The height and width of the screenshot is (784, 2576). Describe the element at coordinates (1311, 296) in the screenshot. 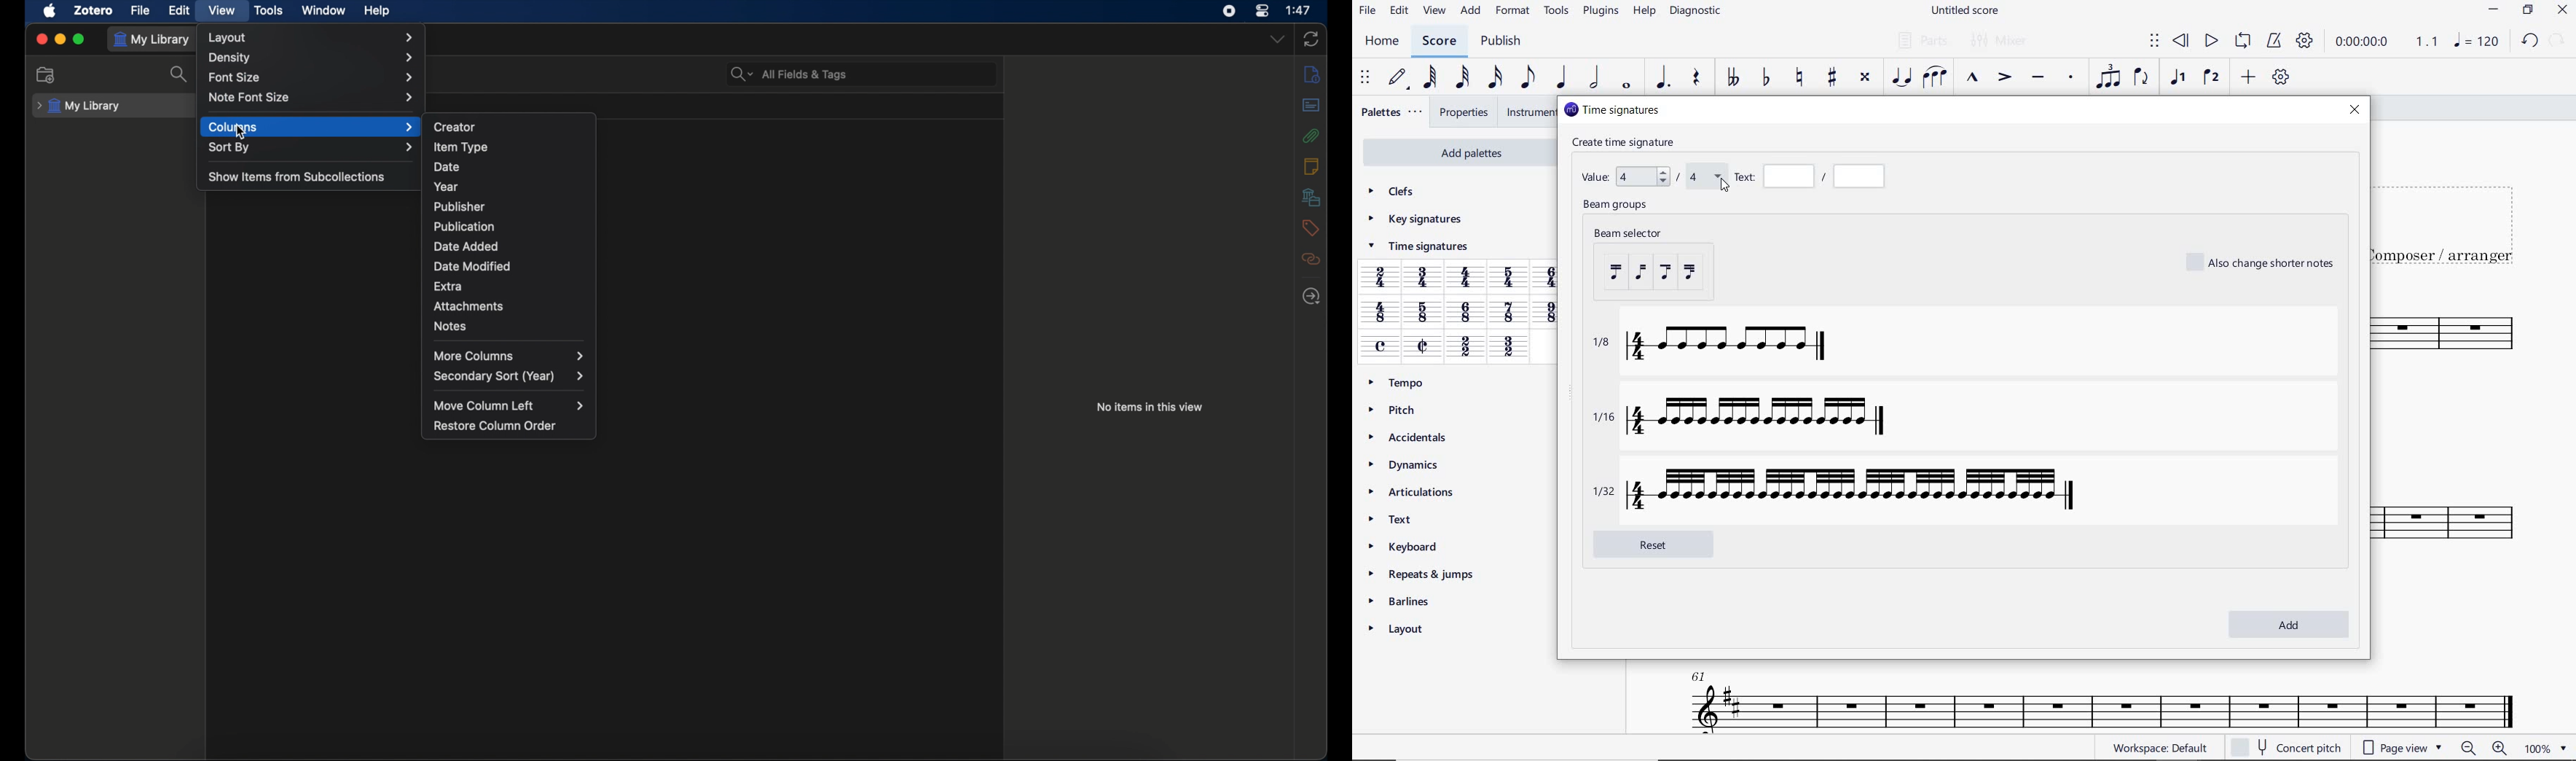

I see `locate` at that location.